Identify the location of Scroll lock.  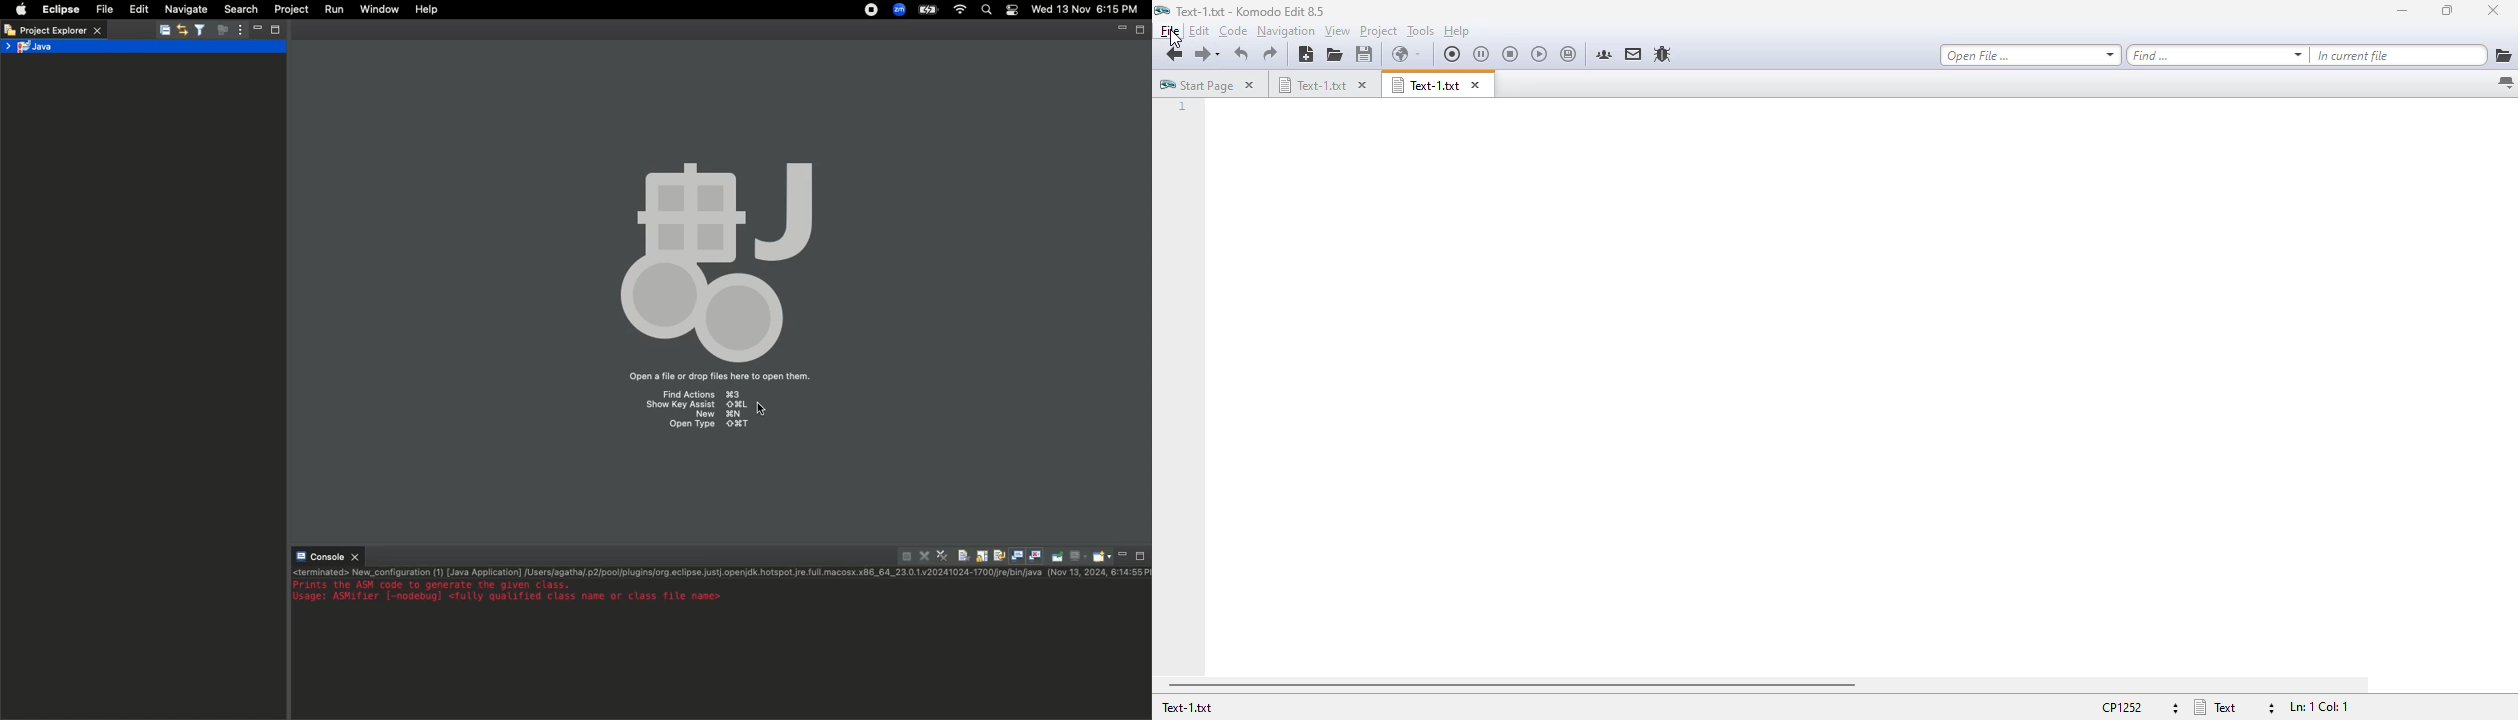
(983, 557).